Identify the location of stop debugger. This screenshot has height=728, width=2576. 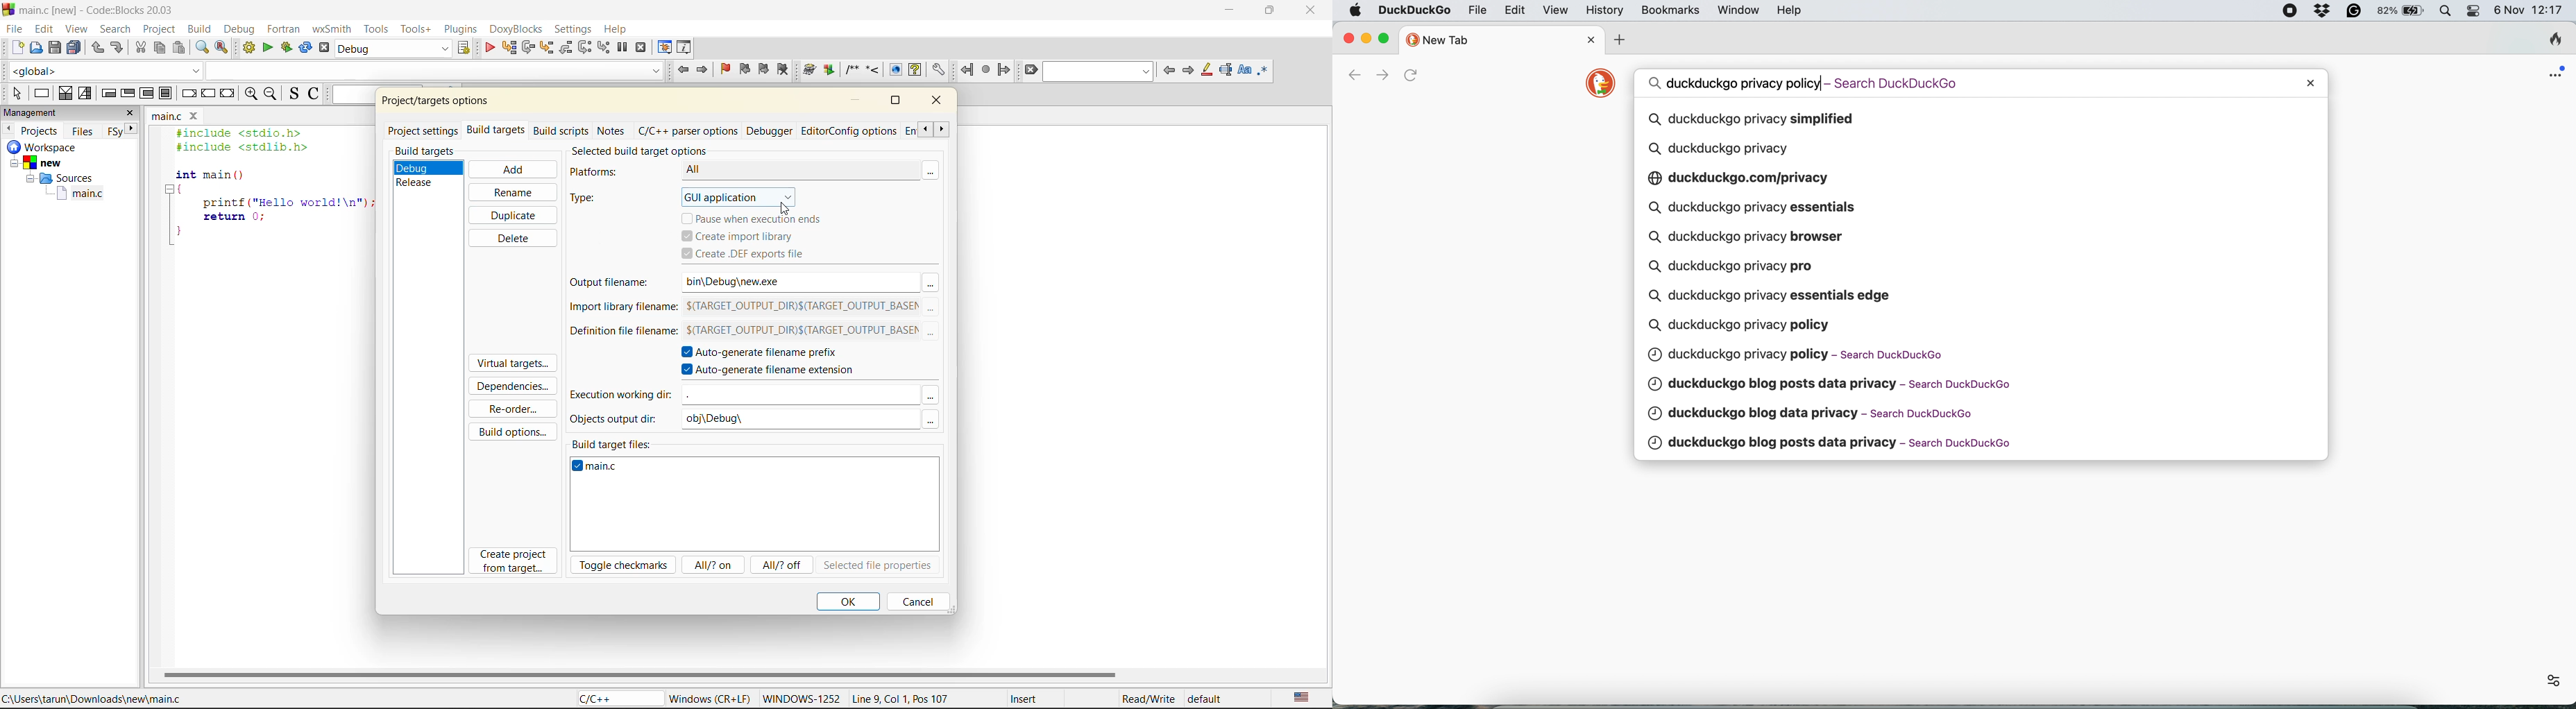
(641, 49).